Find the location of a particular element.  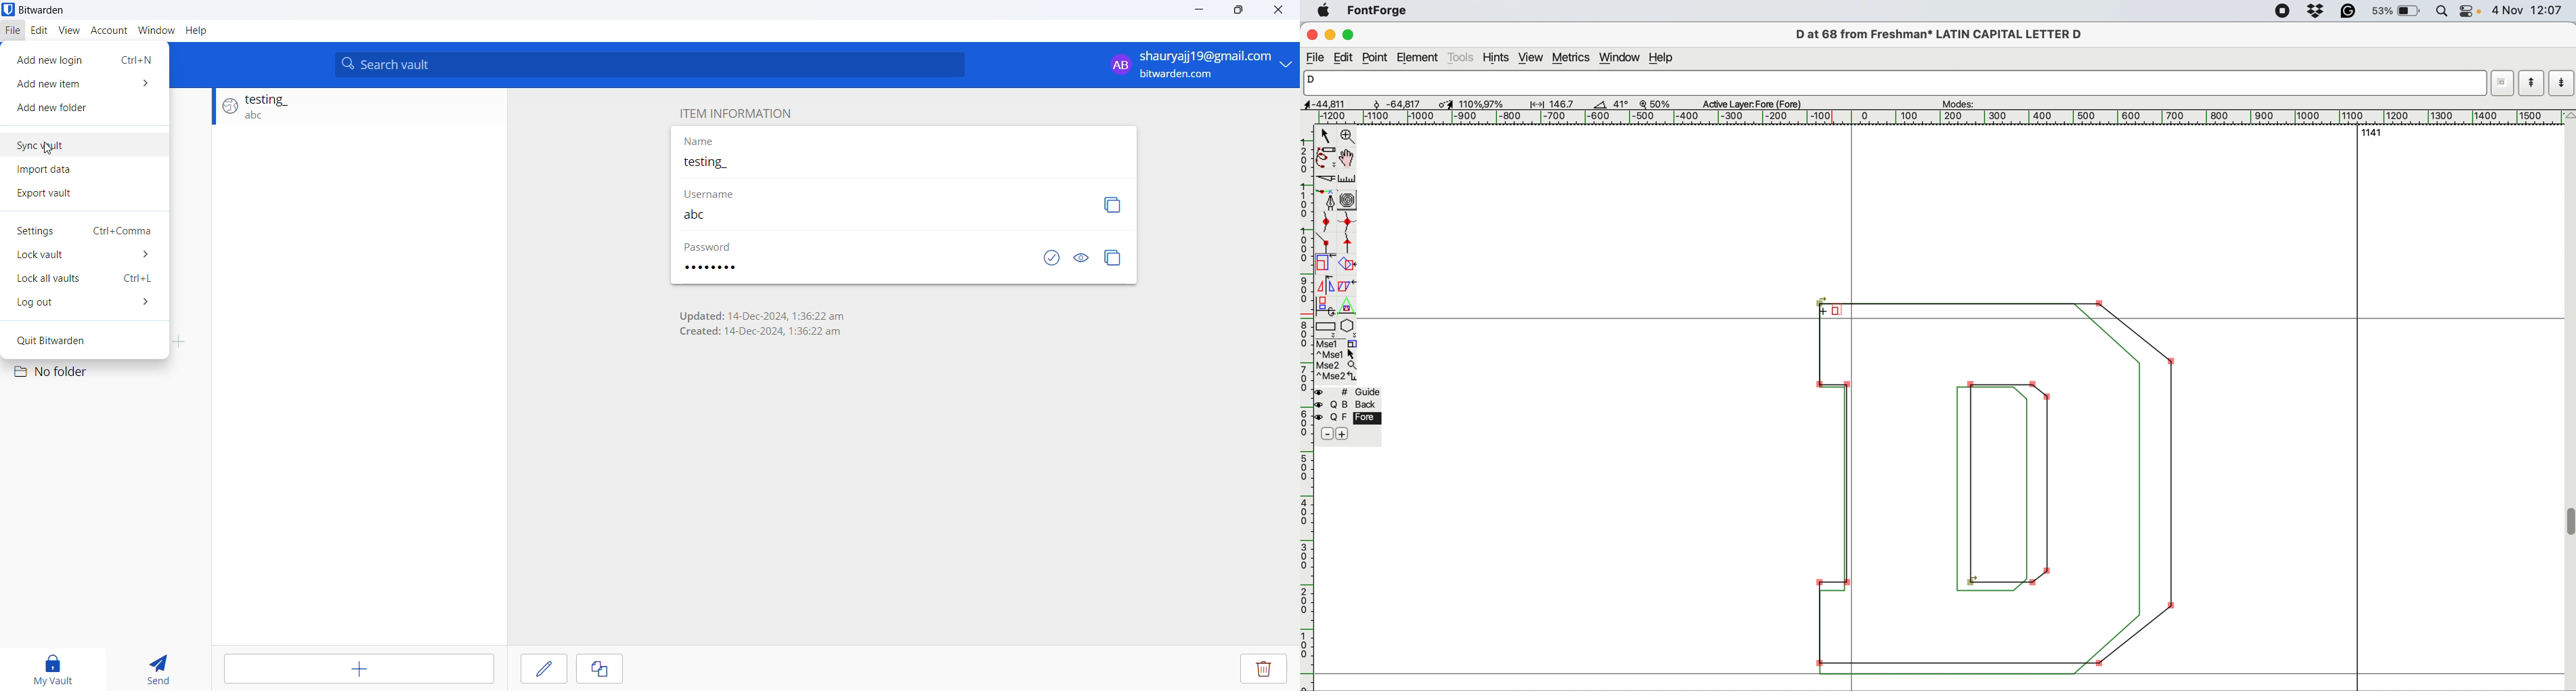

rotate the selection is located at coordinates (1345, 266).